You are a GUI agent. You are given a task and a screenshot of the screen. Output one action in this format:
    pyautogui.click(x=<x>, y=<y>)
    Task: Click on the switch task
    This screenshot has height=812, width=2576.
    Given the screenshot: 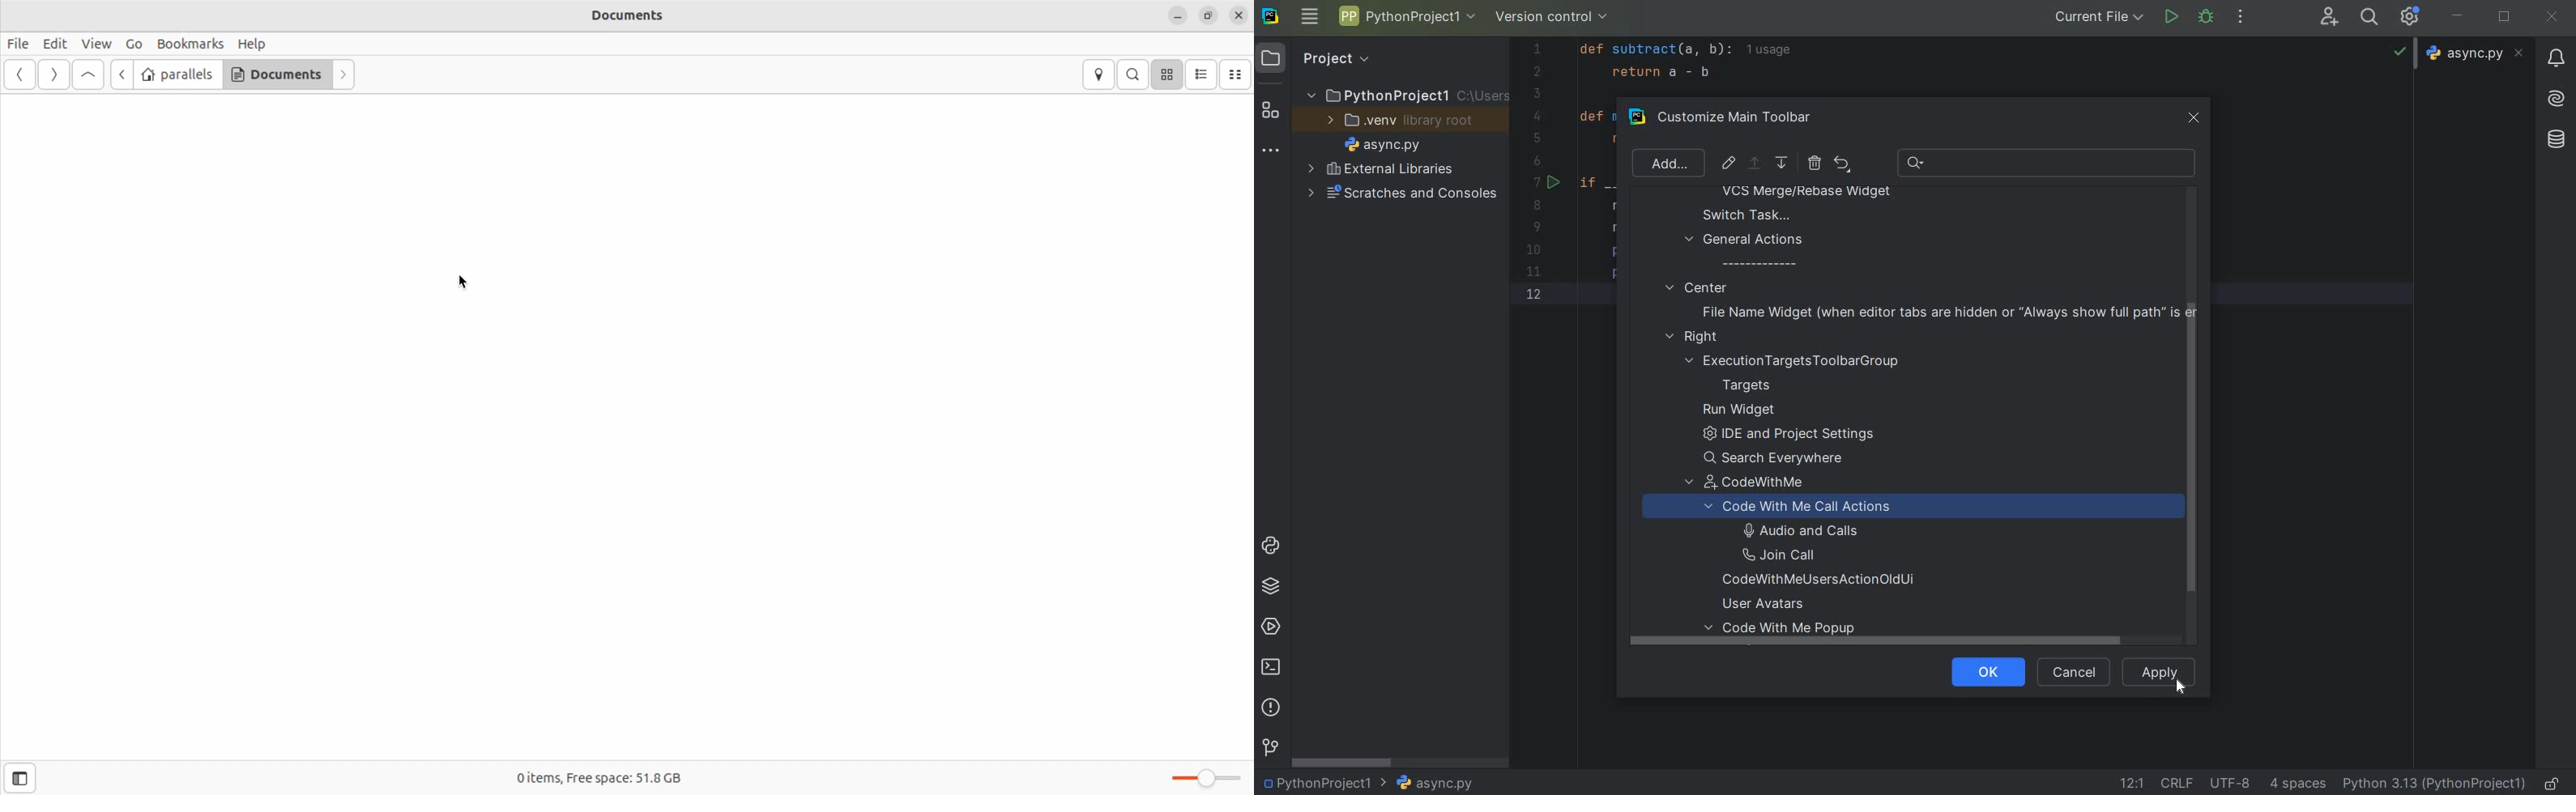 What is the action you would take?
    pyautogui.click(x=1738, y=215)
    